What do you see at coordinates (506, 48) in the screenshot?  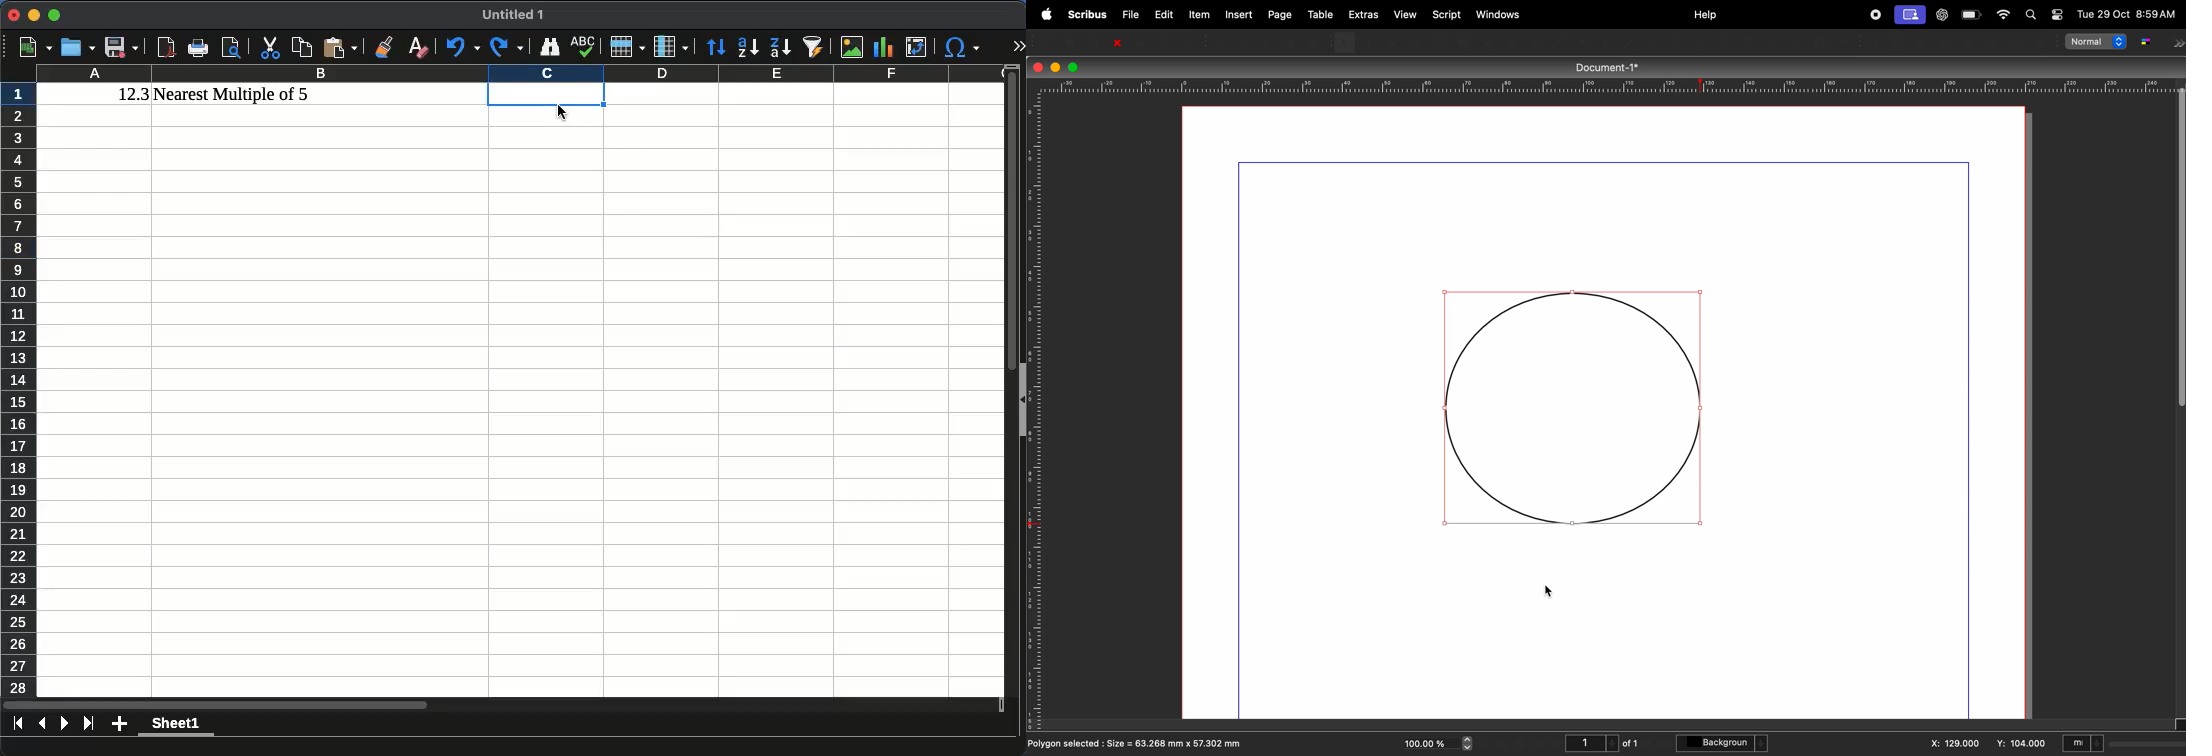 I see `redo` at bounding box center [506, 48].